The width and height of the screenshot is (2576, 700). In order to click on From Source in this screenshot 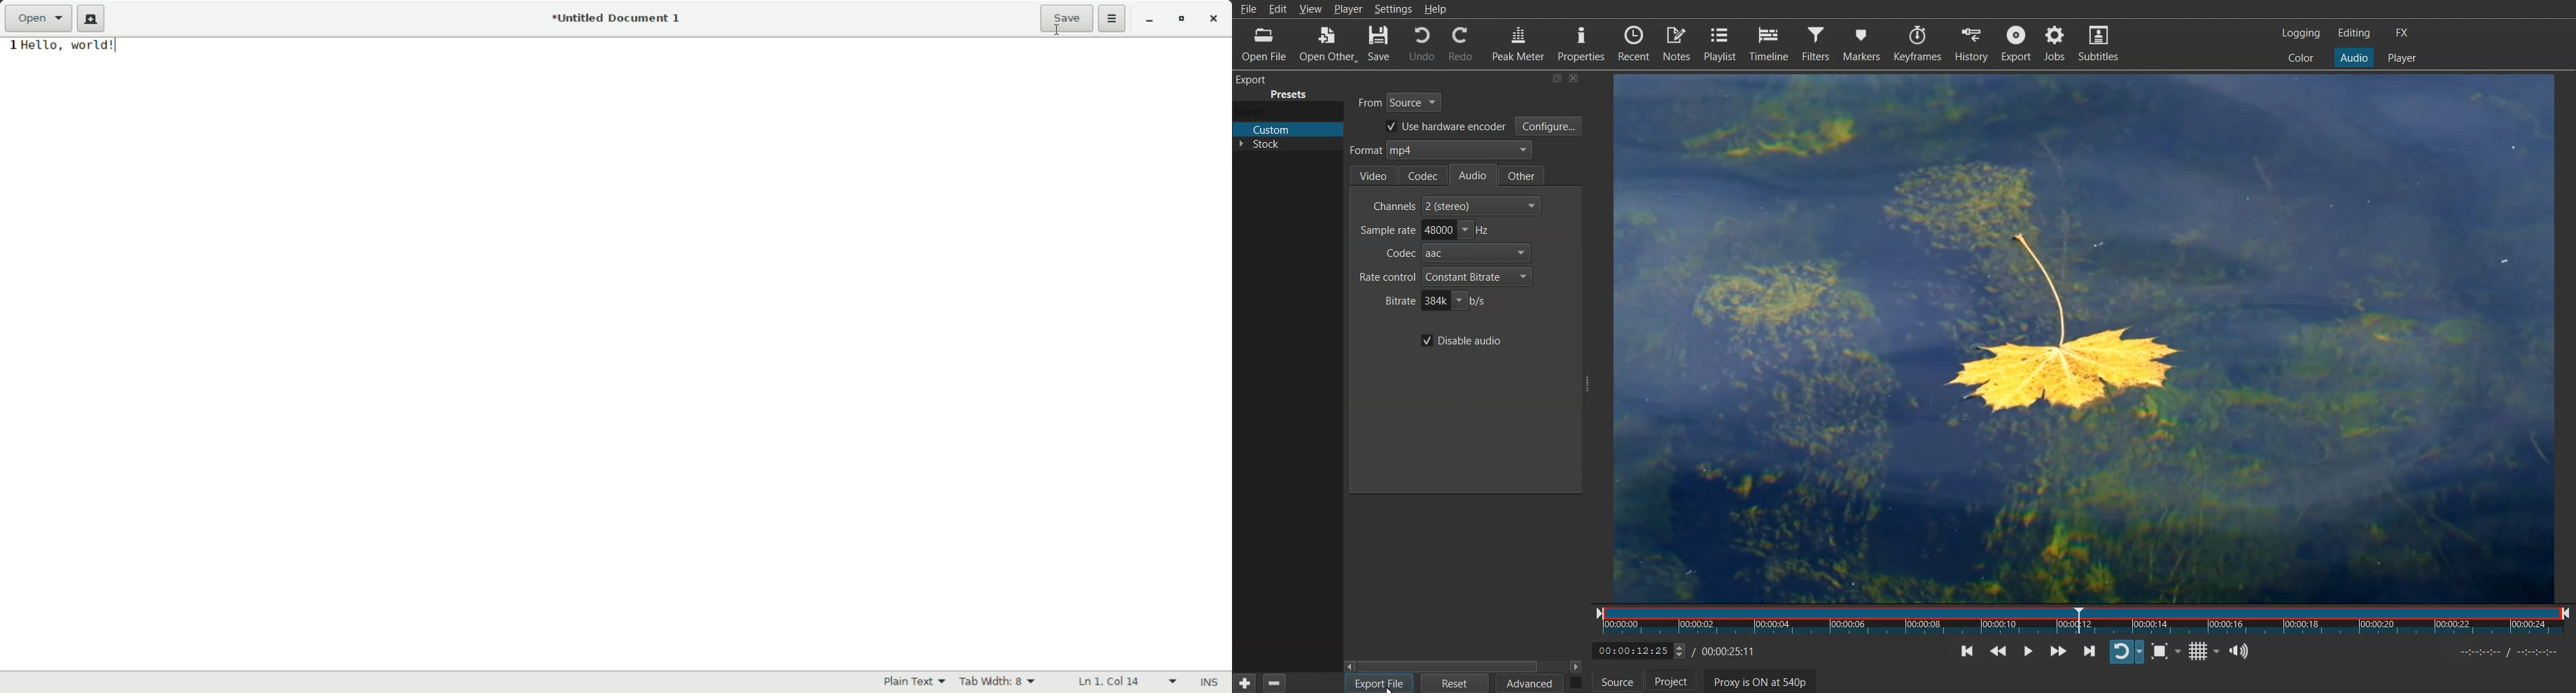, I will do `click(1401, 100)`.